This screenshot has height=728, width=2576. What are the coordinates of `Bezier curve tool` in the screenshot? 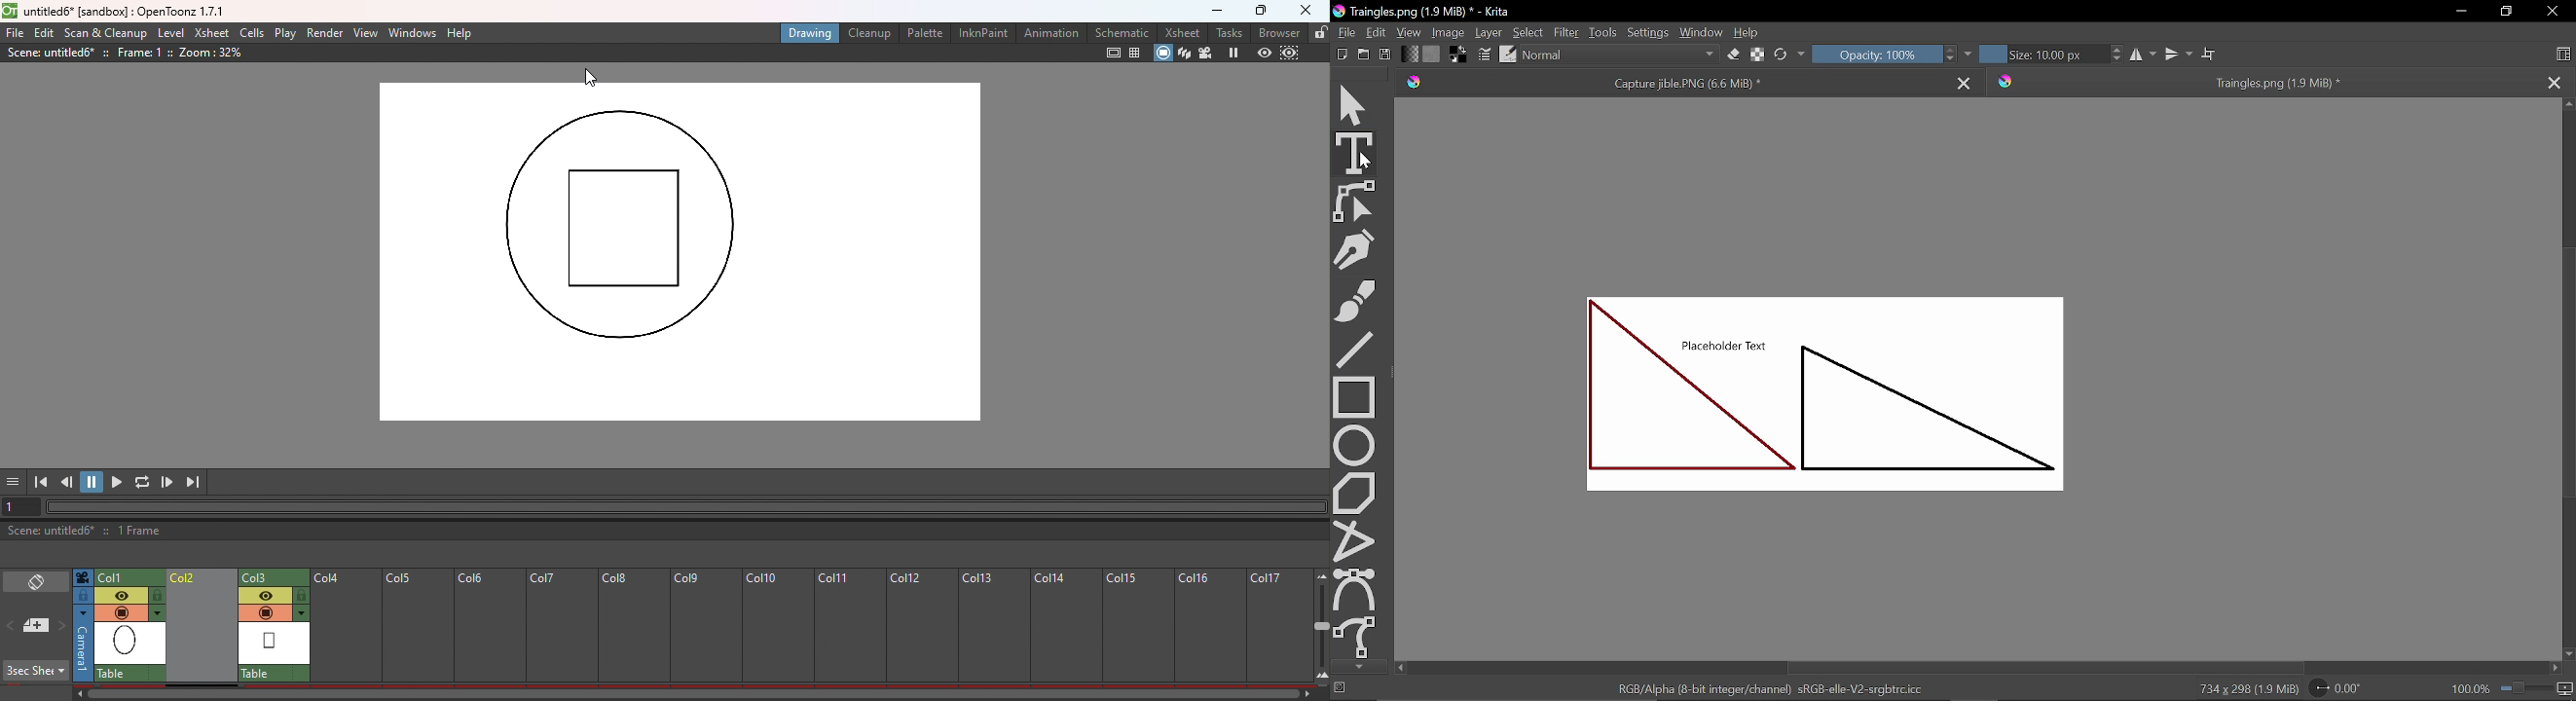 It's located at (1355, 587).